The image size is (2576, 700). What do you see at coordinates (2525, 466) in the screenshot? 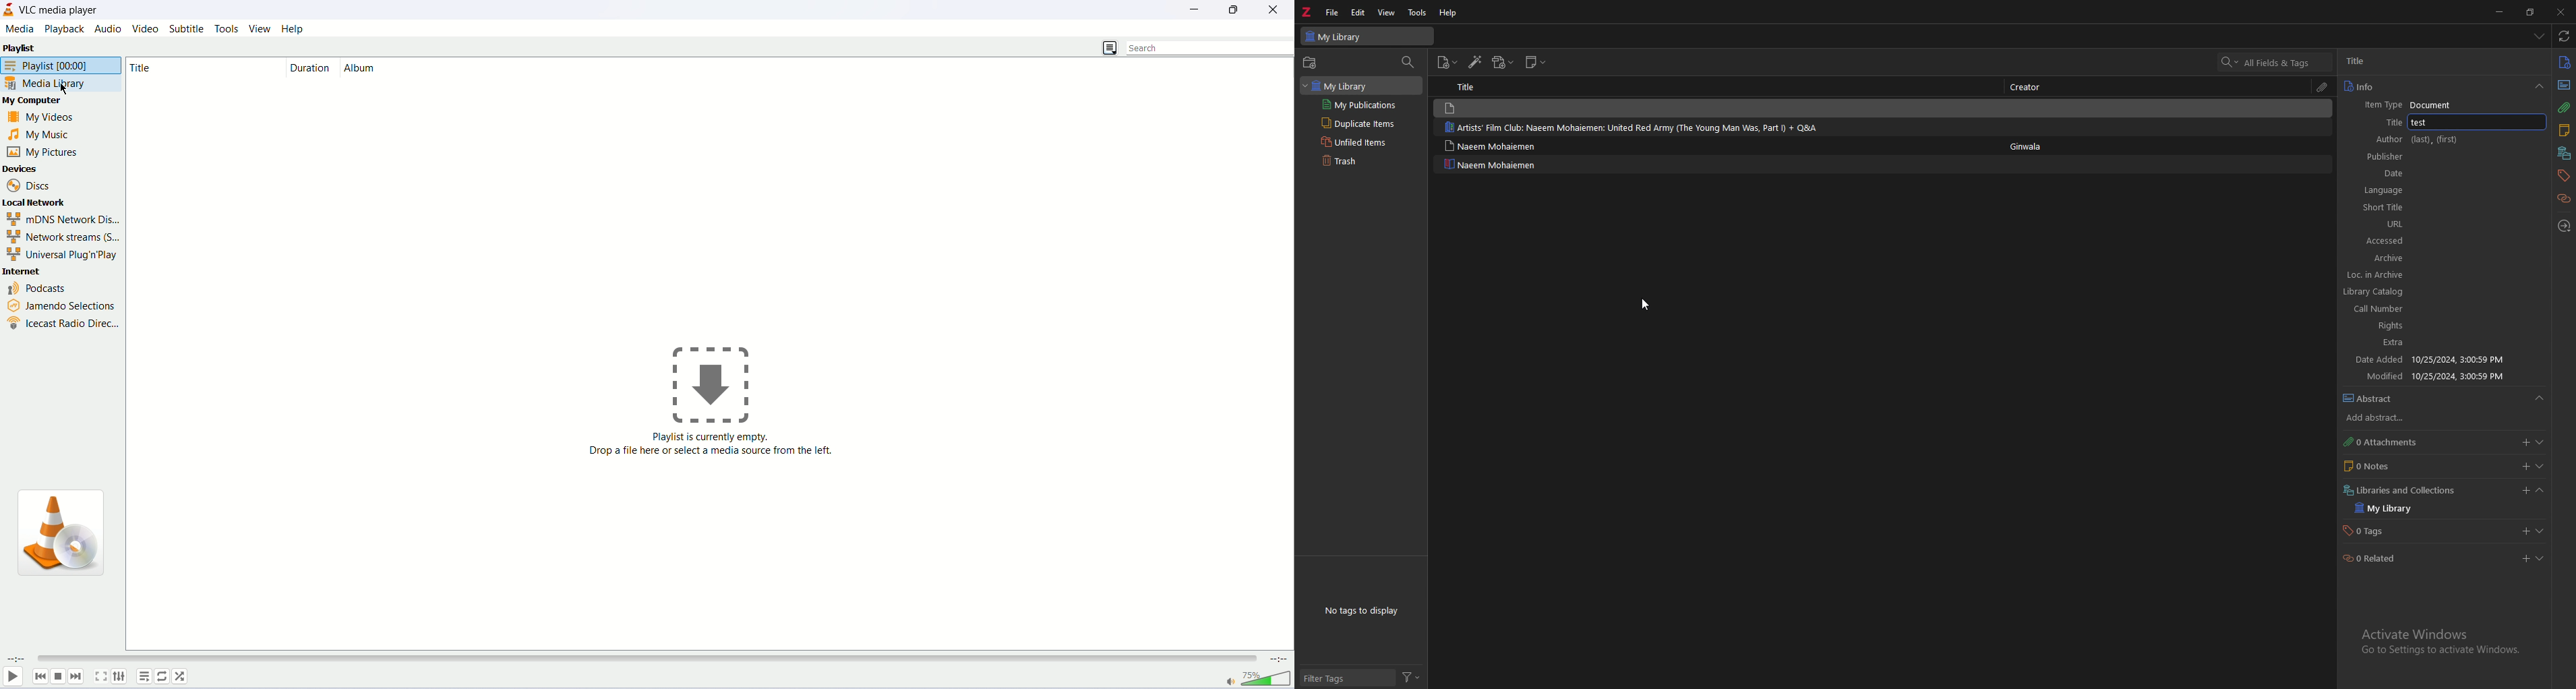
I see `add notes` at bounding box center [2525, 466].